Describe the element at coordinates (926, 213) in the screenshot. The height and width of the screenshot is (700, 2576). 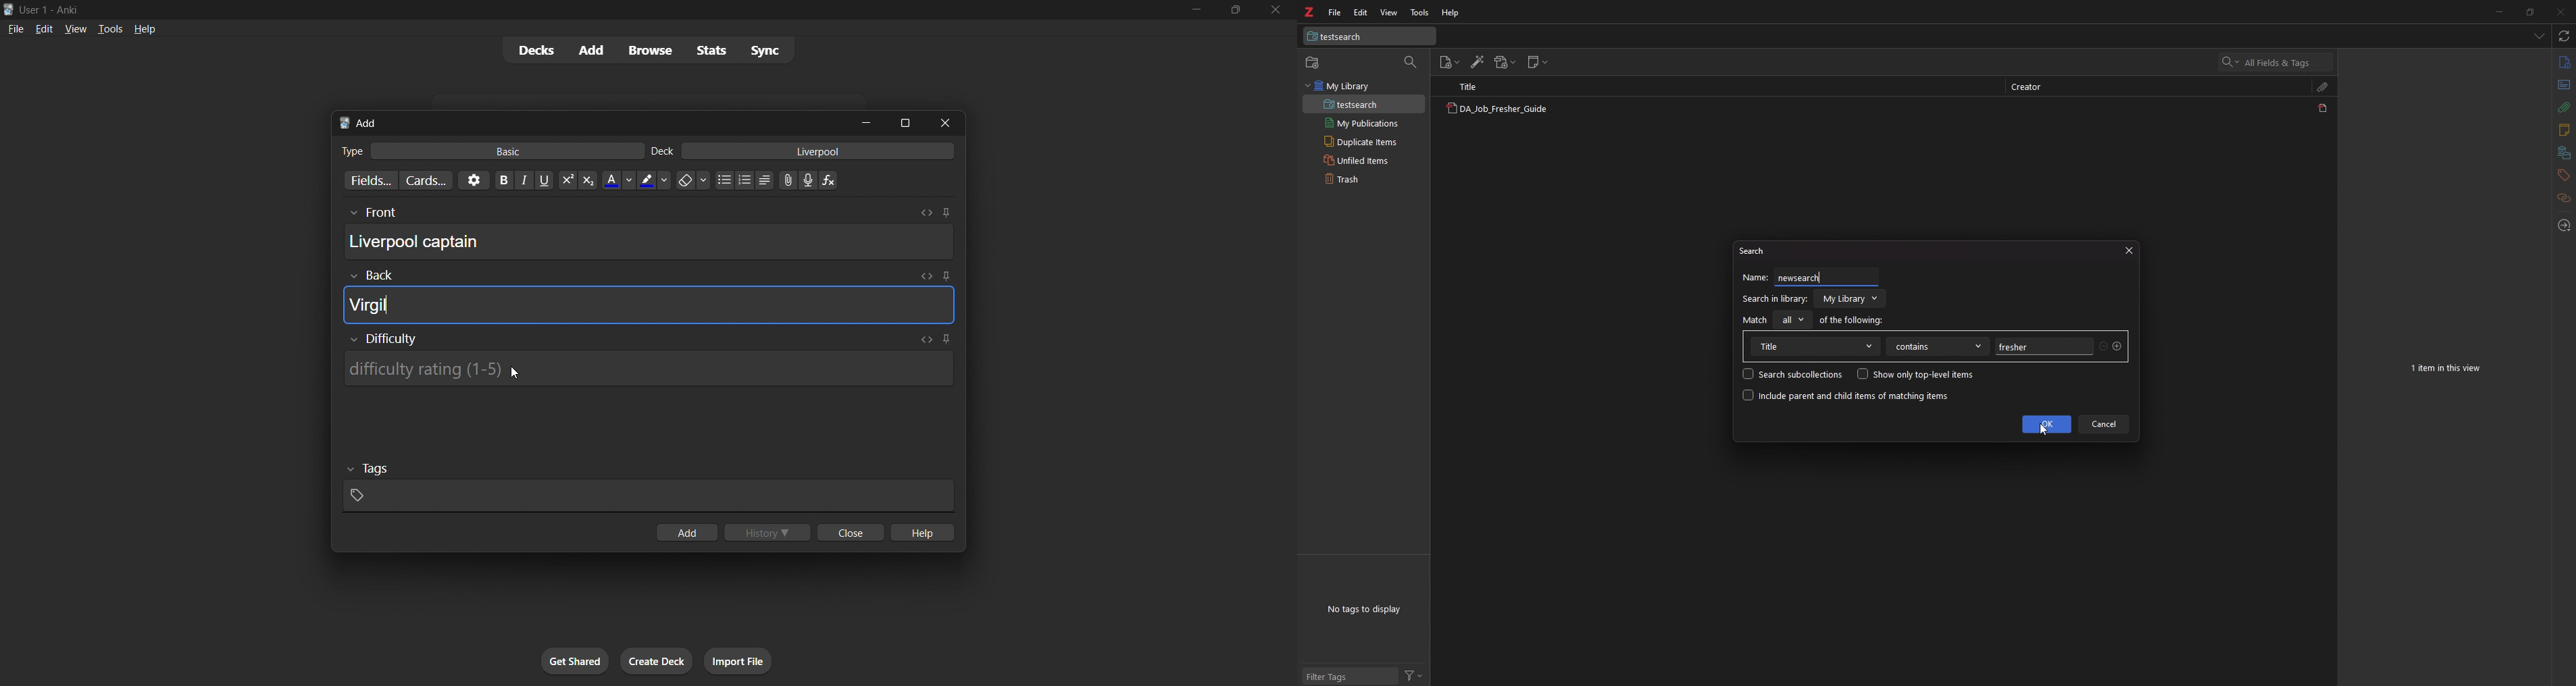
I see `Toggle HTML editor` at that location.